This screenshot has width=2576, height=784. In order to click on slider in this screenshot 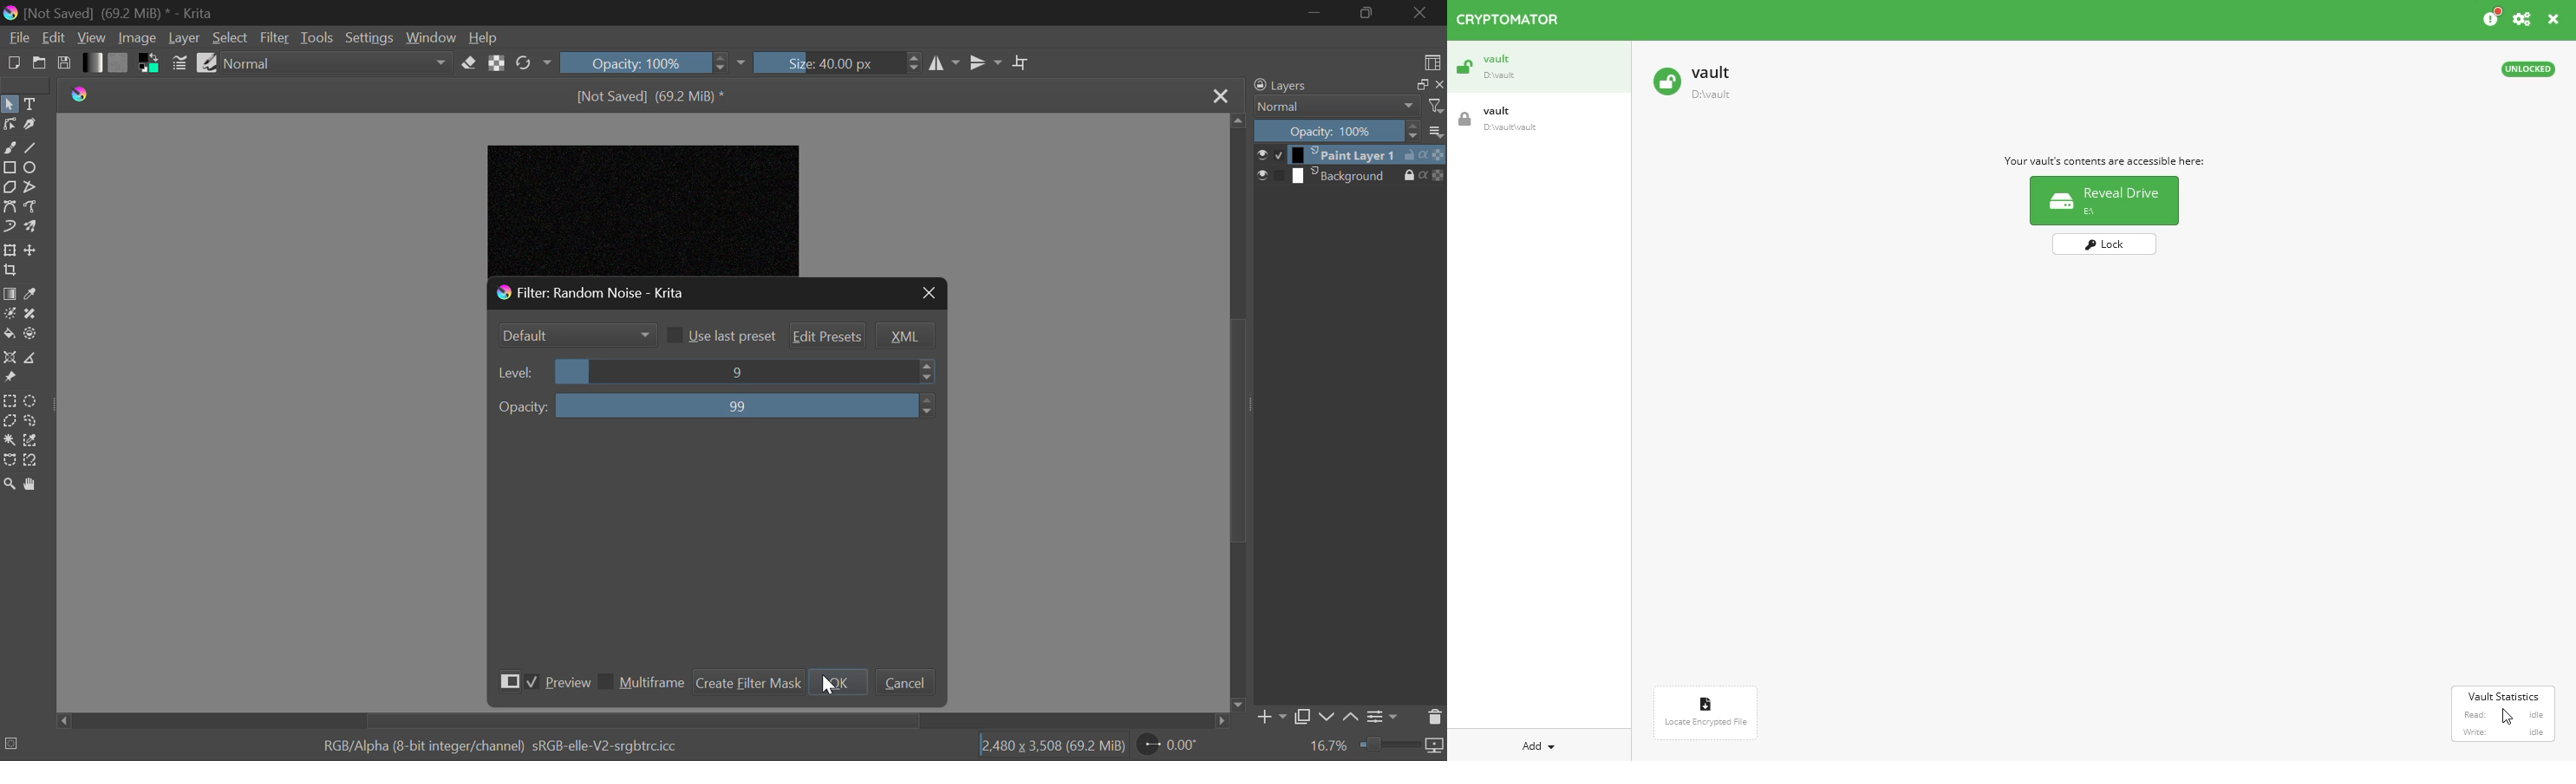, I will do `click(750, 405)`.